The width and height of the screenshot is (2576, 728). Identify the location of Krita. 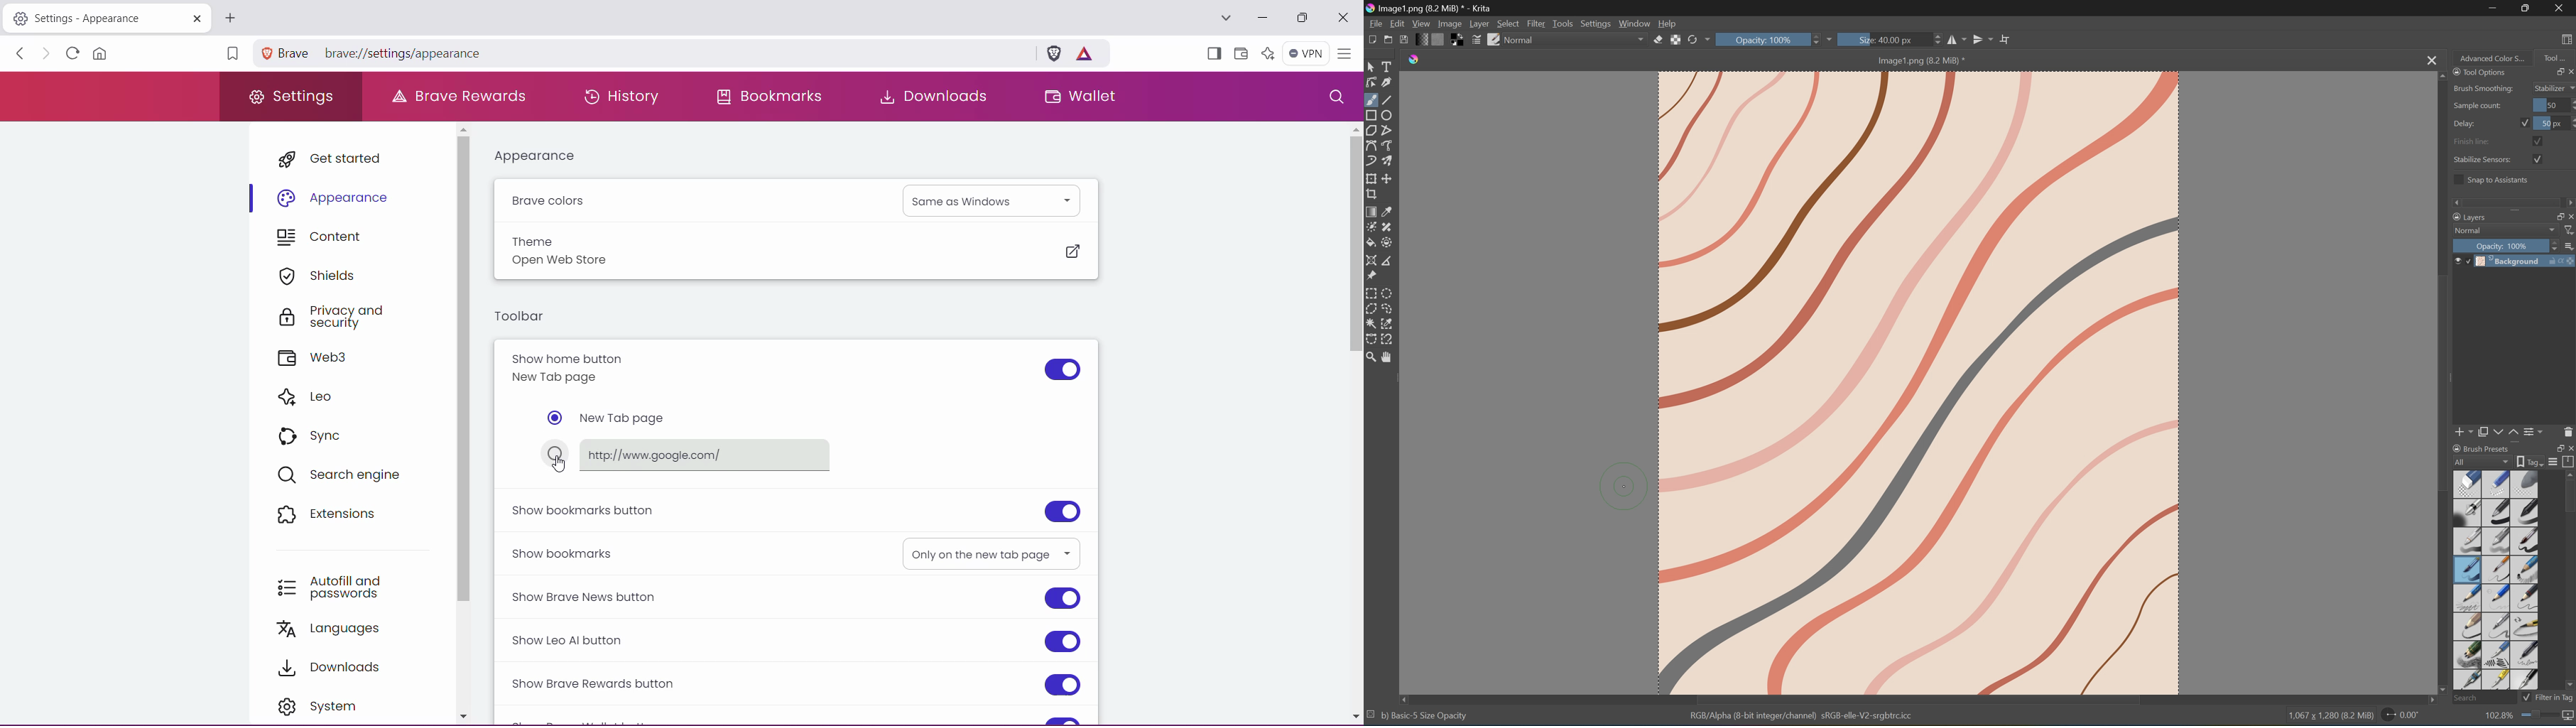
(1414, 60).